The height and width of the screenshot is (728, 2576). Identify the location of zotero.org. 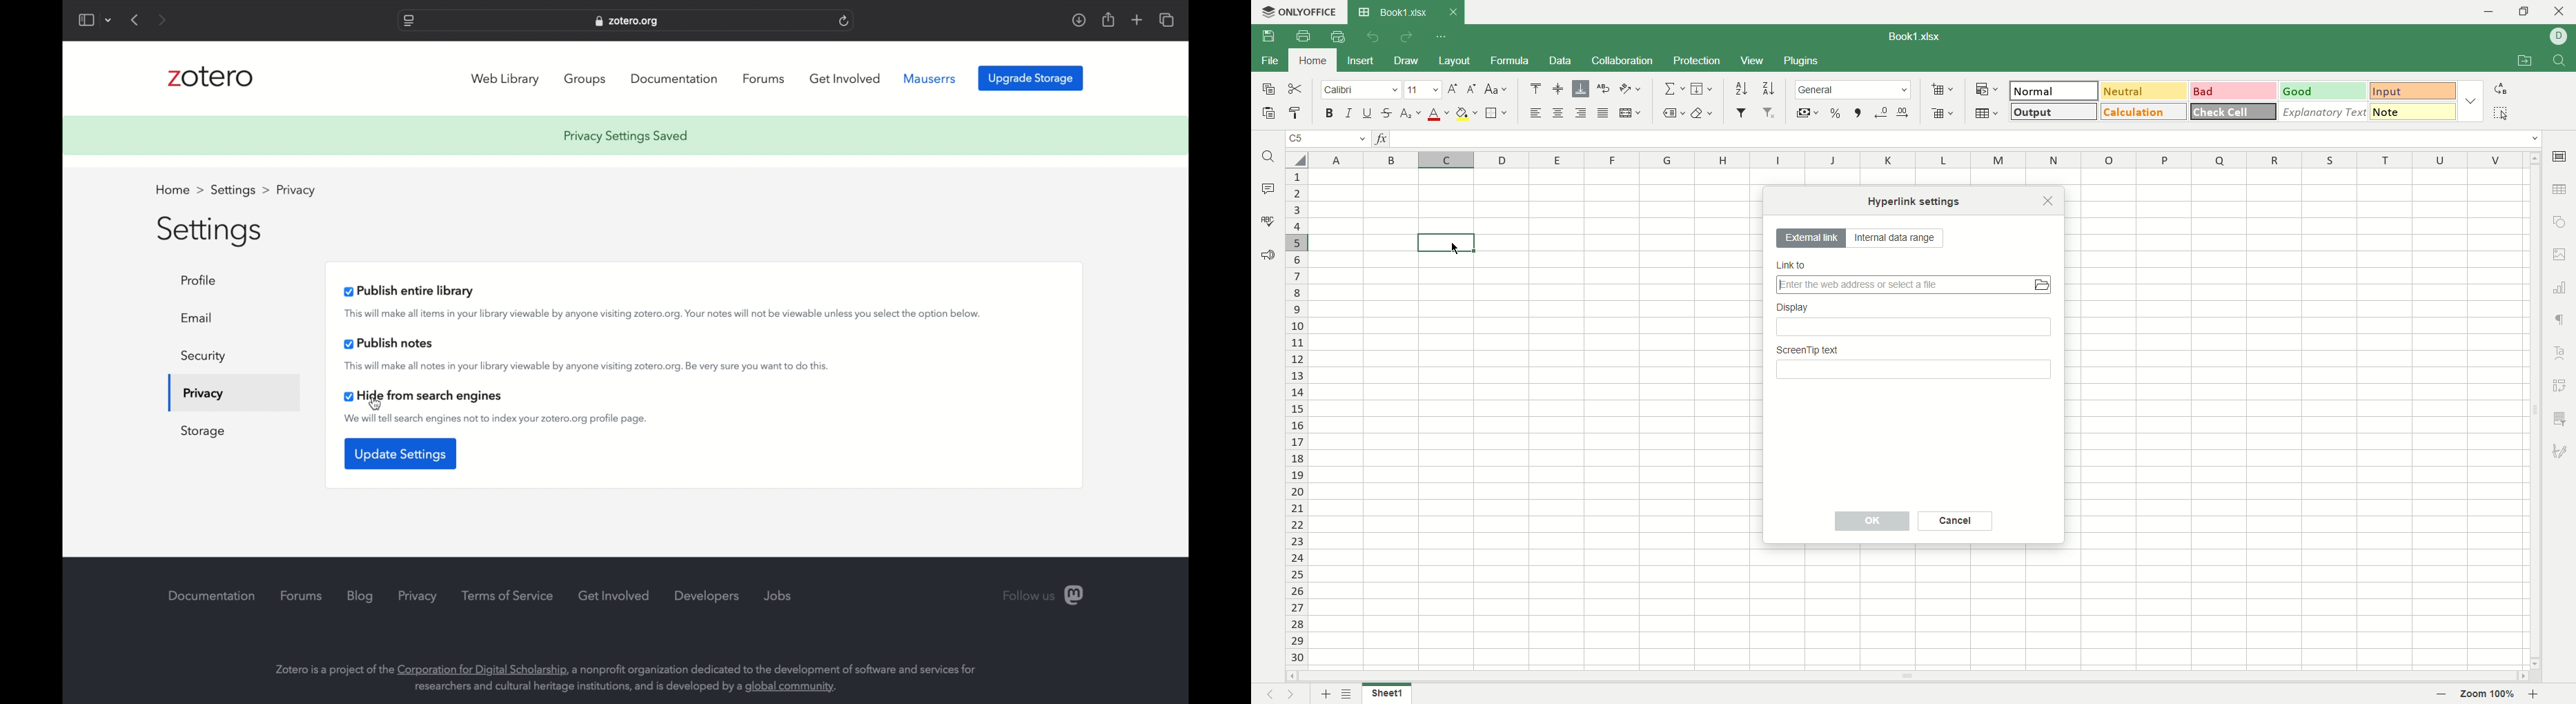
(628, 22).